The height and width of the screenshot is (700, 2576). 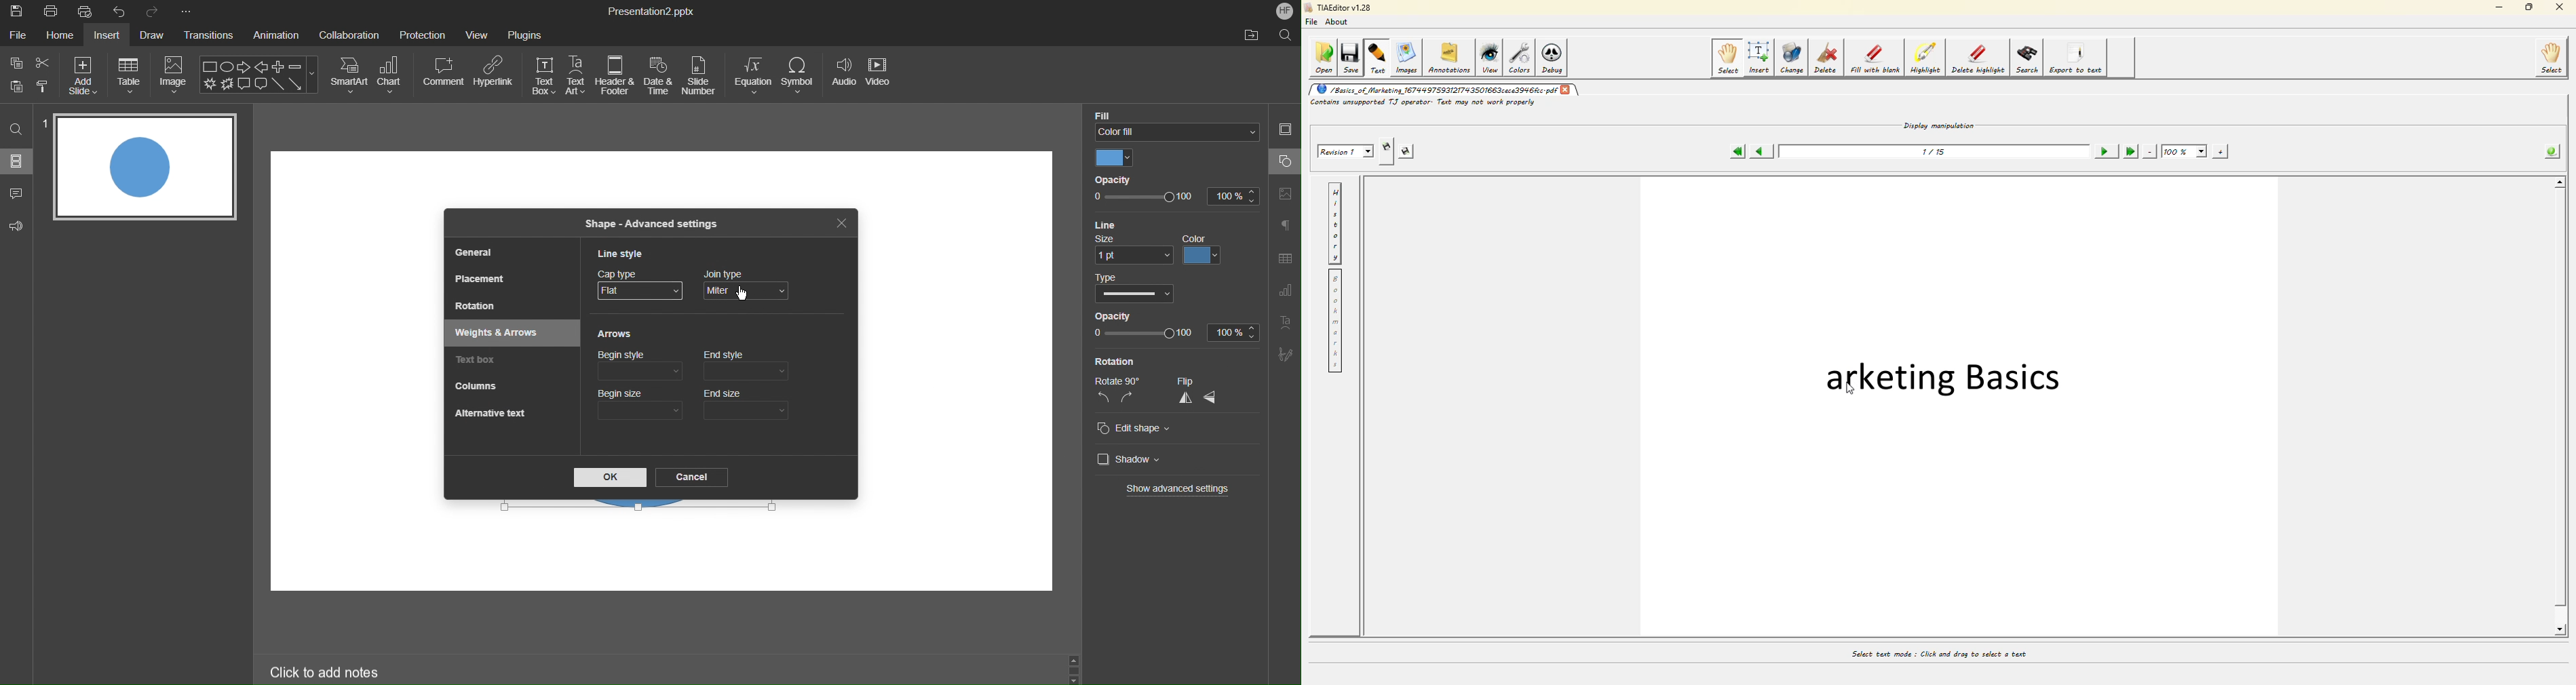 I want to click on Print, so click(x=51, y=12).